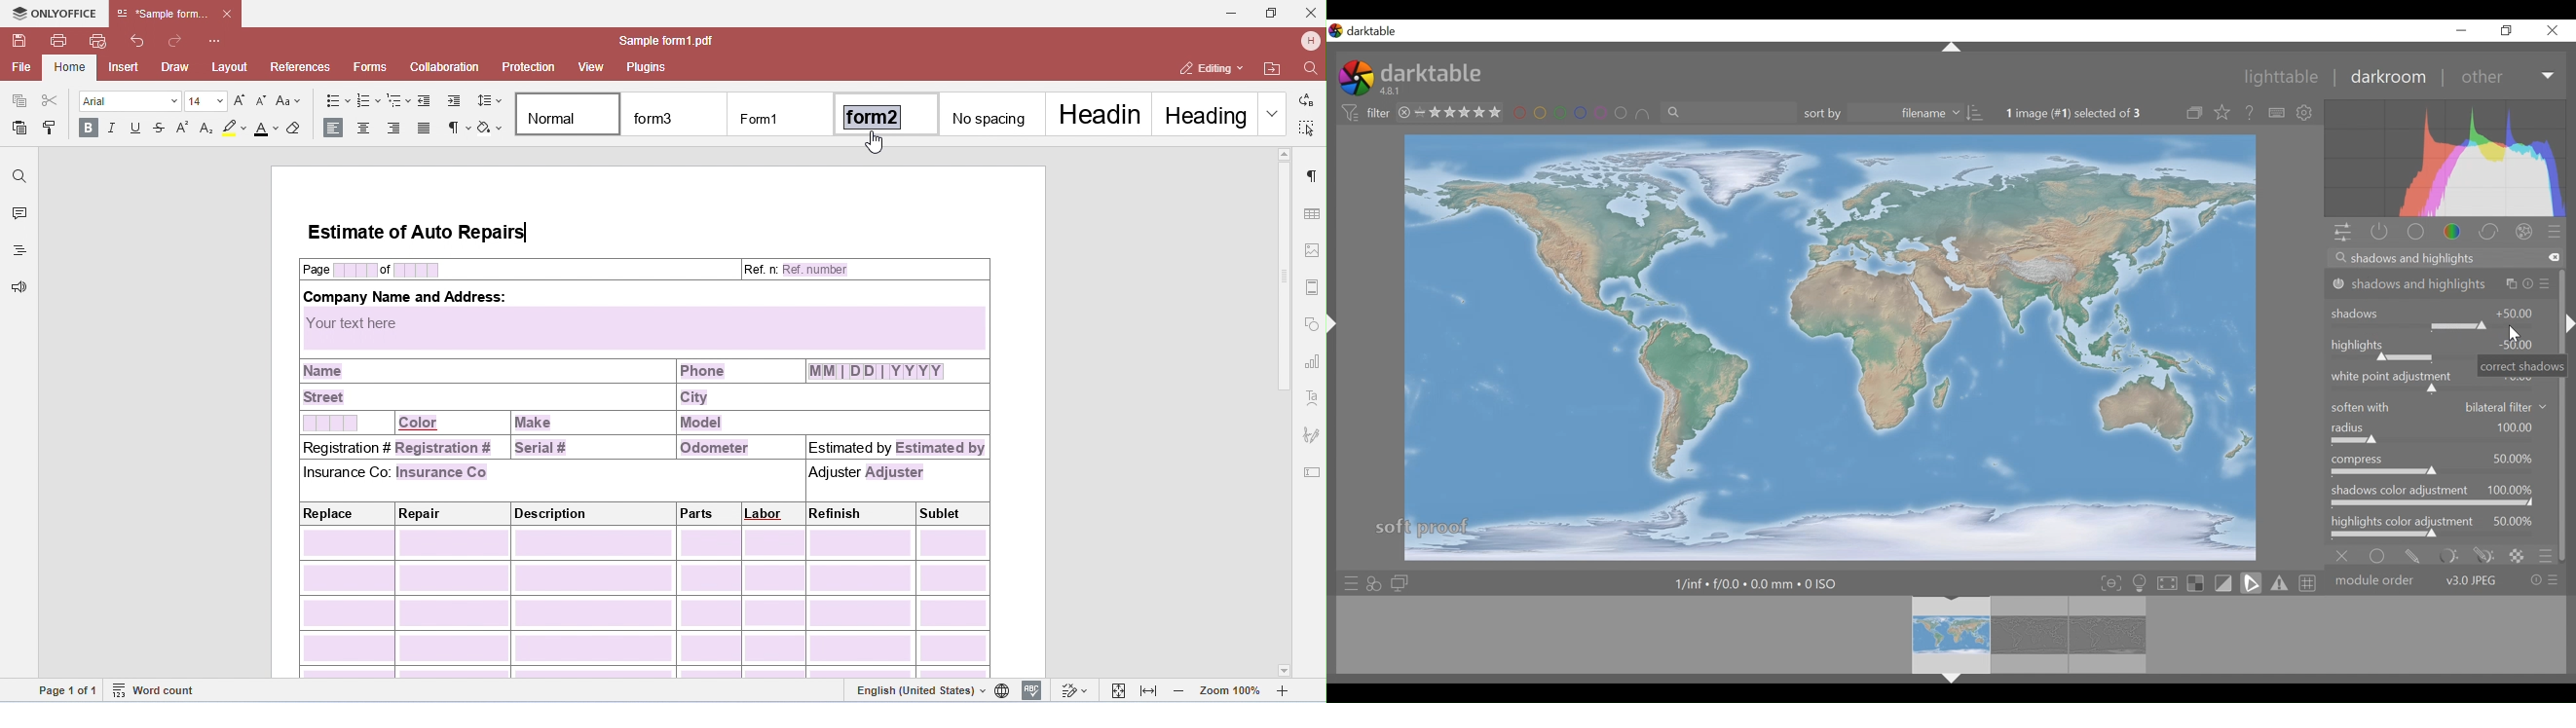 Image resolution: width=2576 pixels, height=728 pixels. What do you see at coordinates (2251, 583) in the screenshot?
I see `toggle softproofing` at bounding box center [2251, 583].